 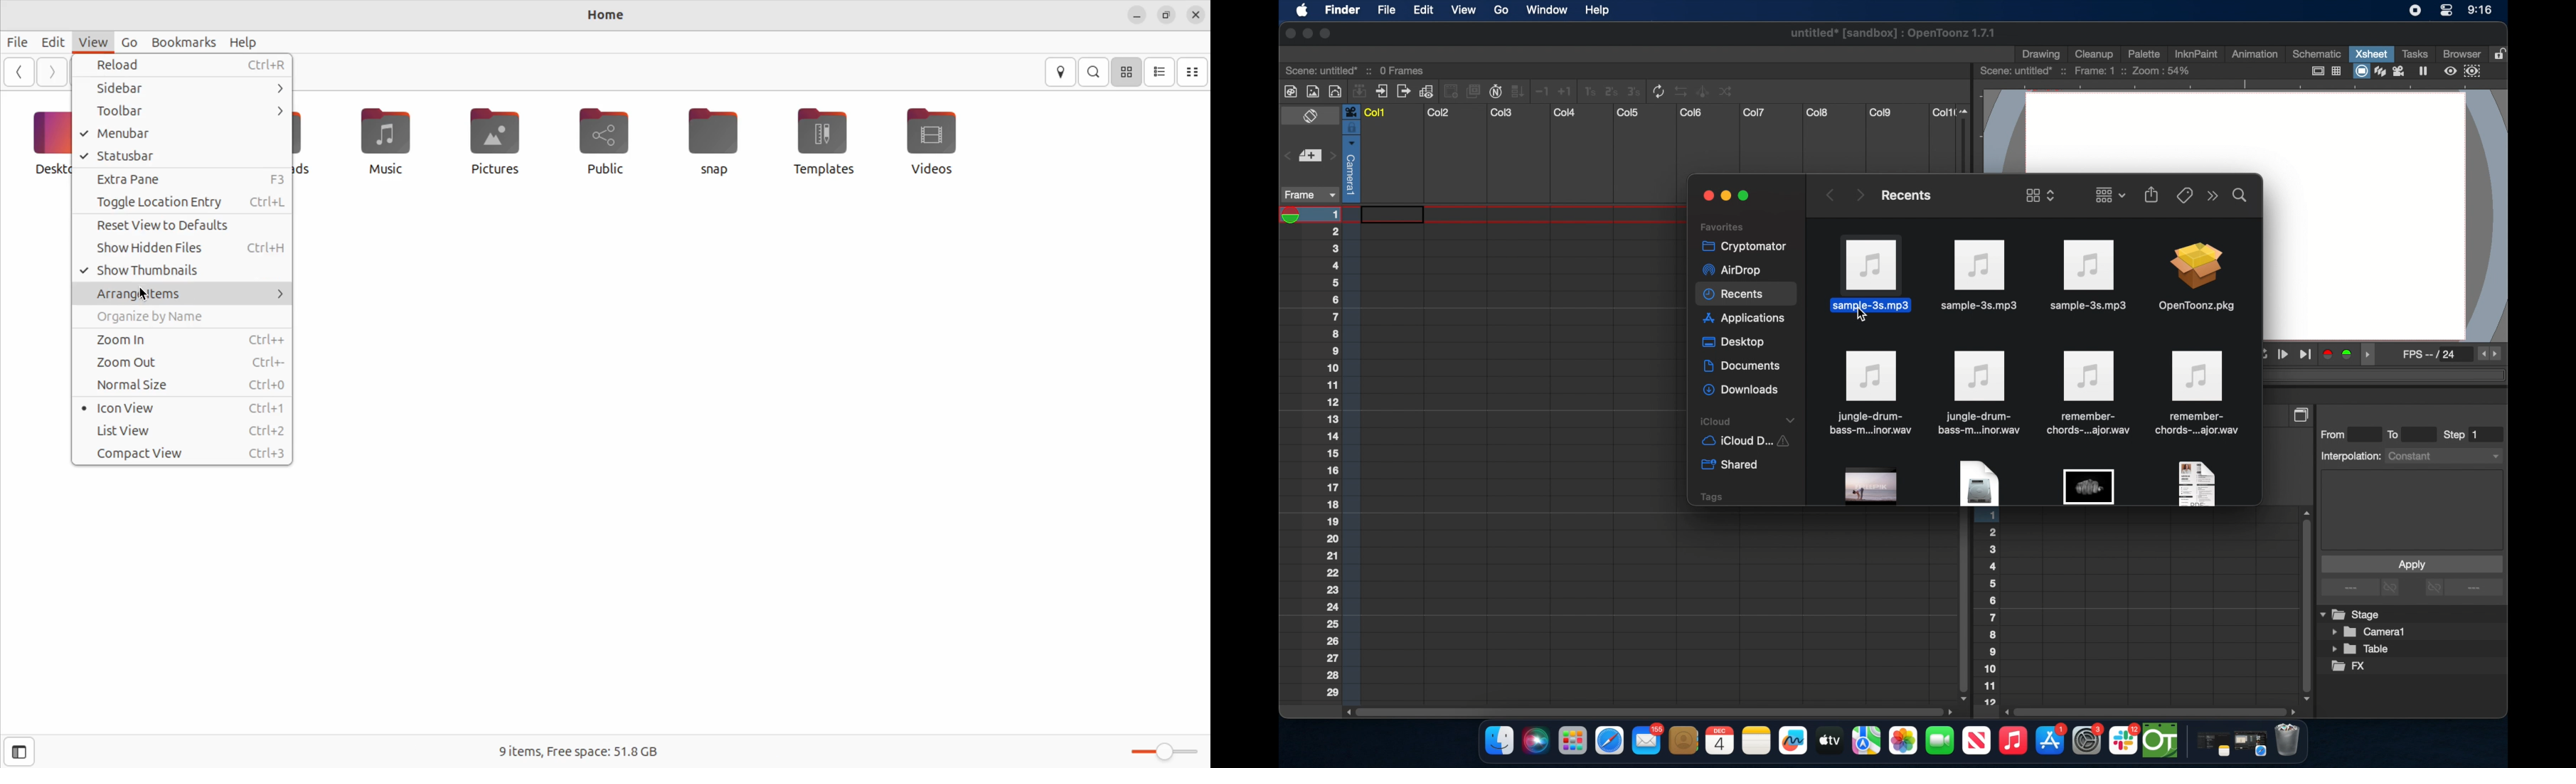 What do you see at coordinates (2110, 194) in the screenshot?
I see `tab group picker` at bounding box center [2110, 194].